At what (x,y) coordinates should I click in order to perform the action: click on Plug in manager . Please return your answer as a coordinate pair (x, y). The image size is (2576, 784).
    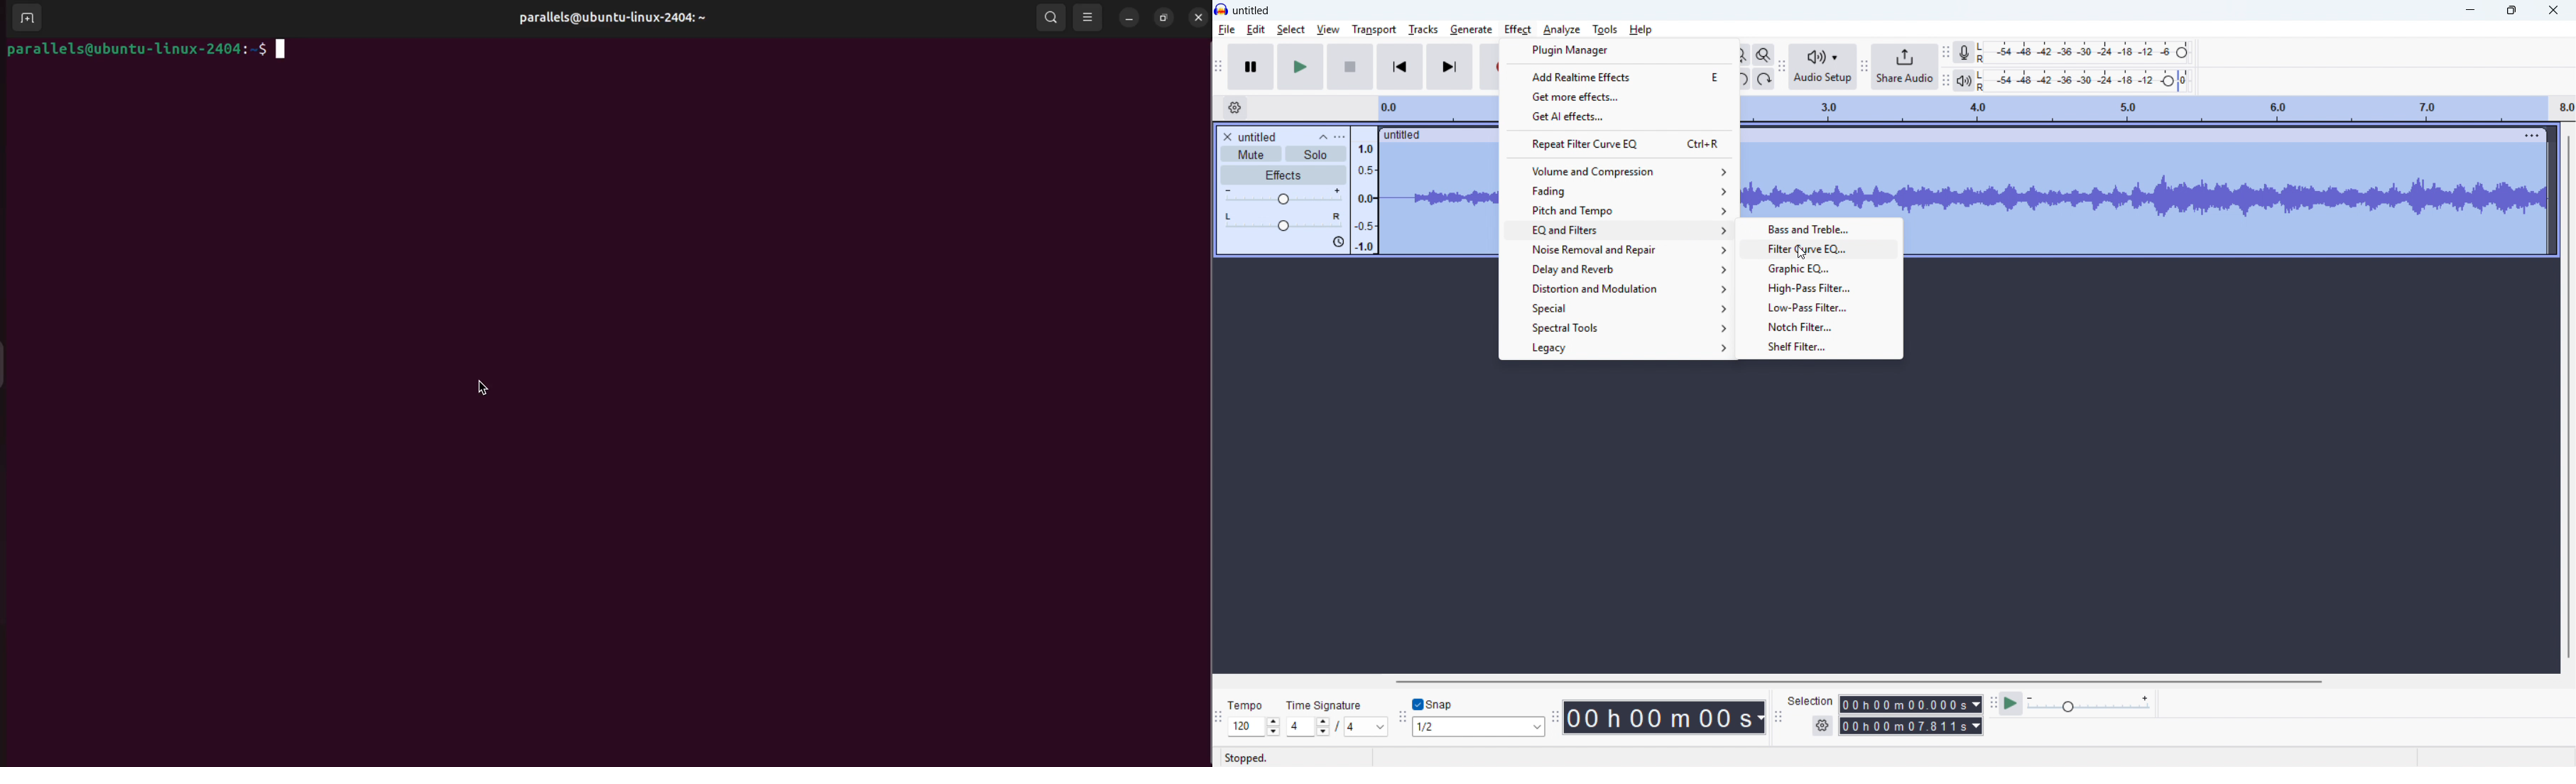
    Looking at the image, I should click on (1620, 50).